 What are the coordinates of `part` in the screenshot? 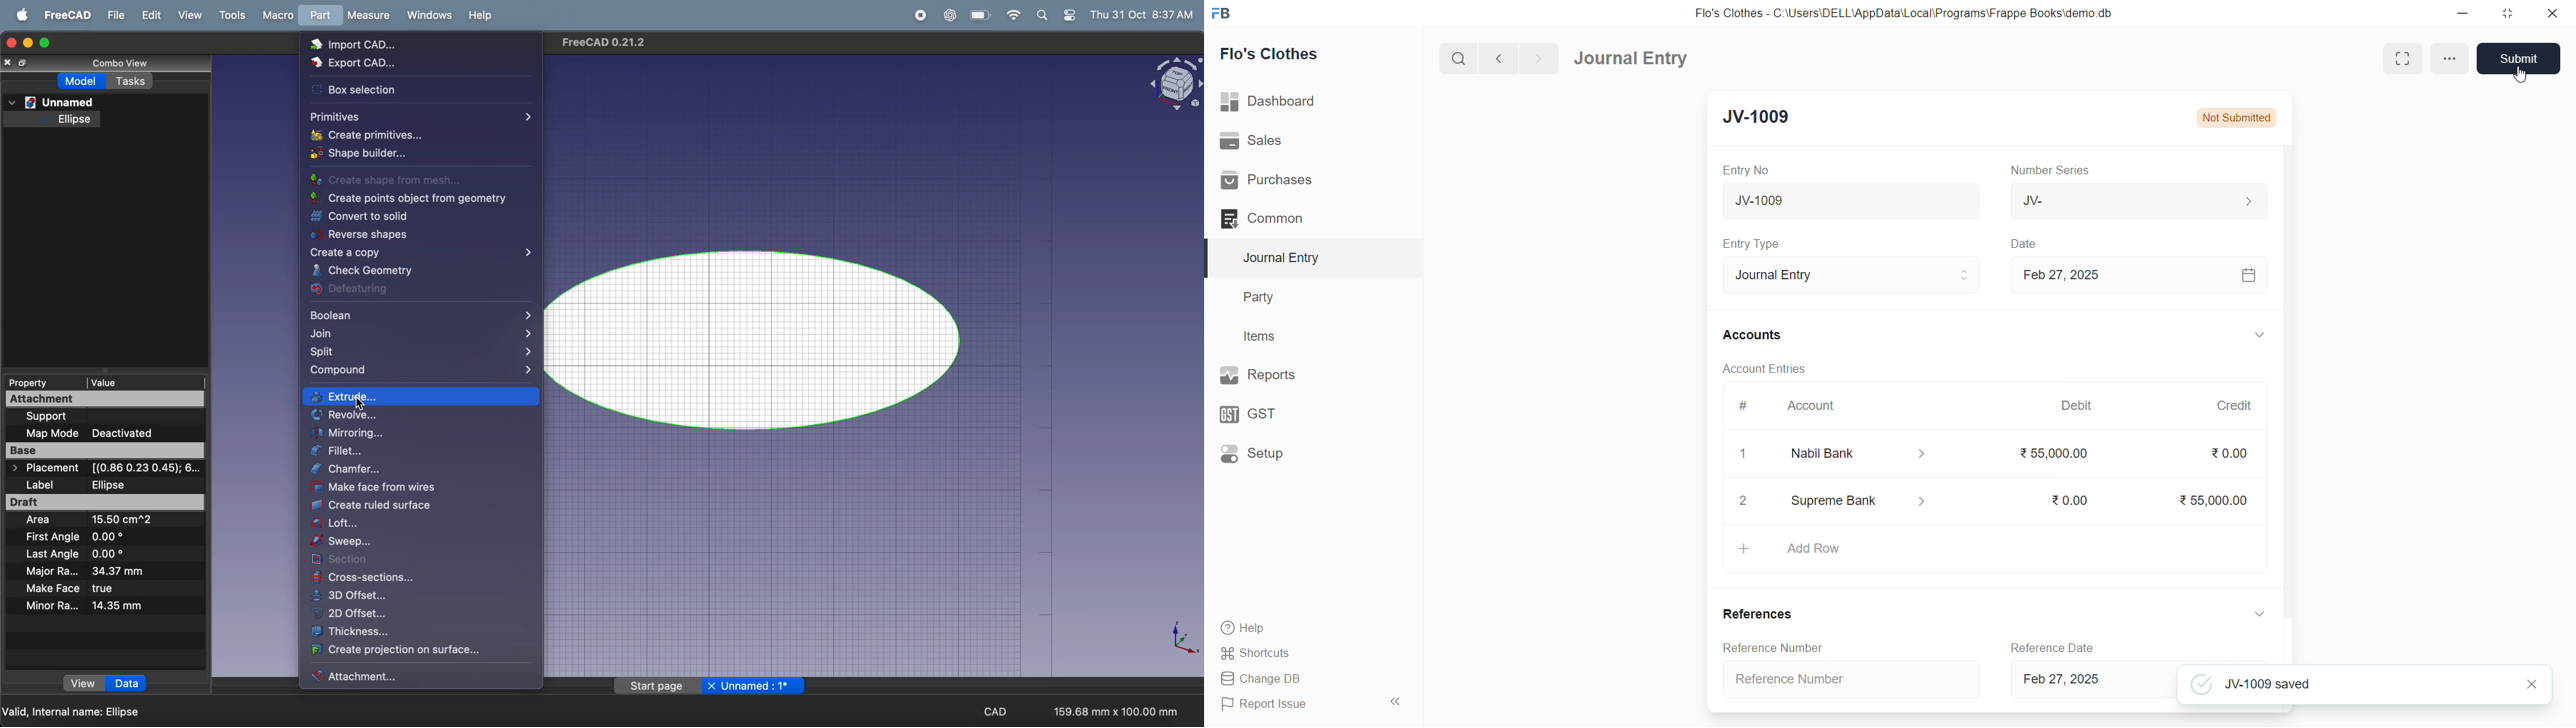 It's located at (318, 16).